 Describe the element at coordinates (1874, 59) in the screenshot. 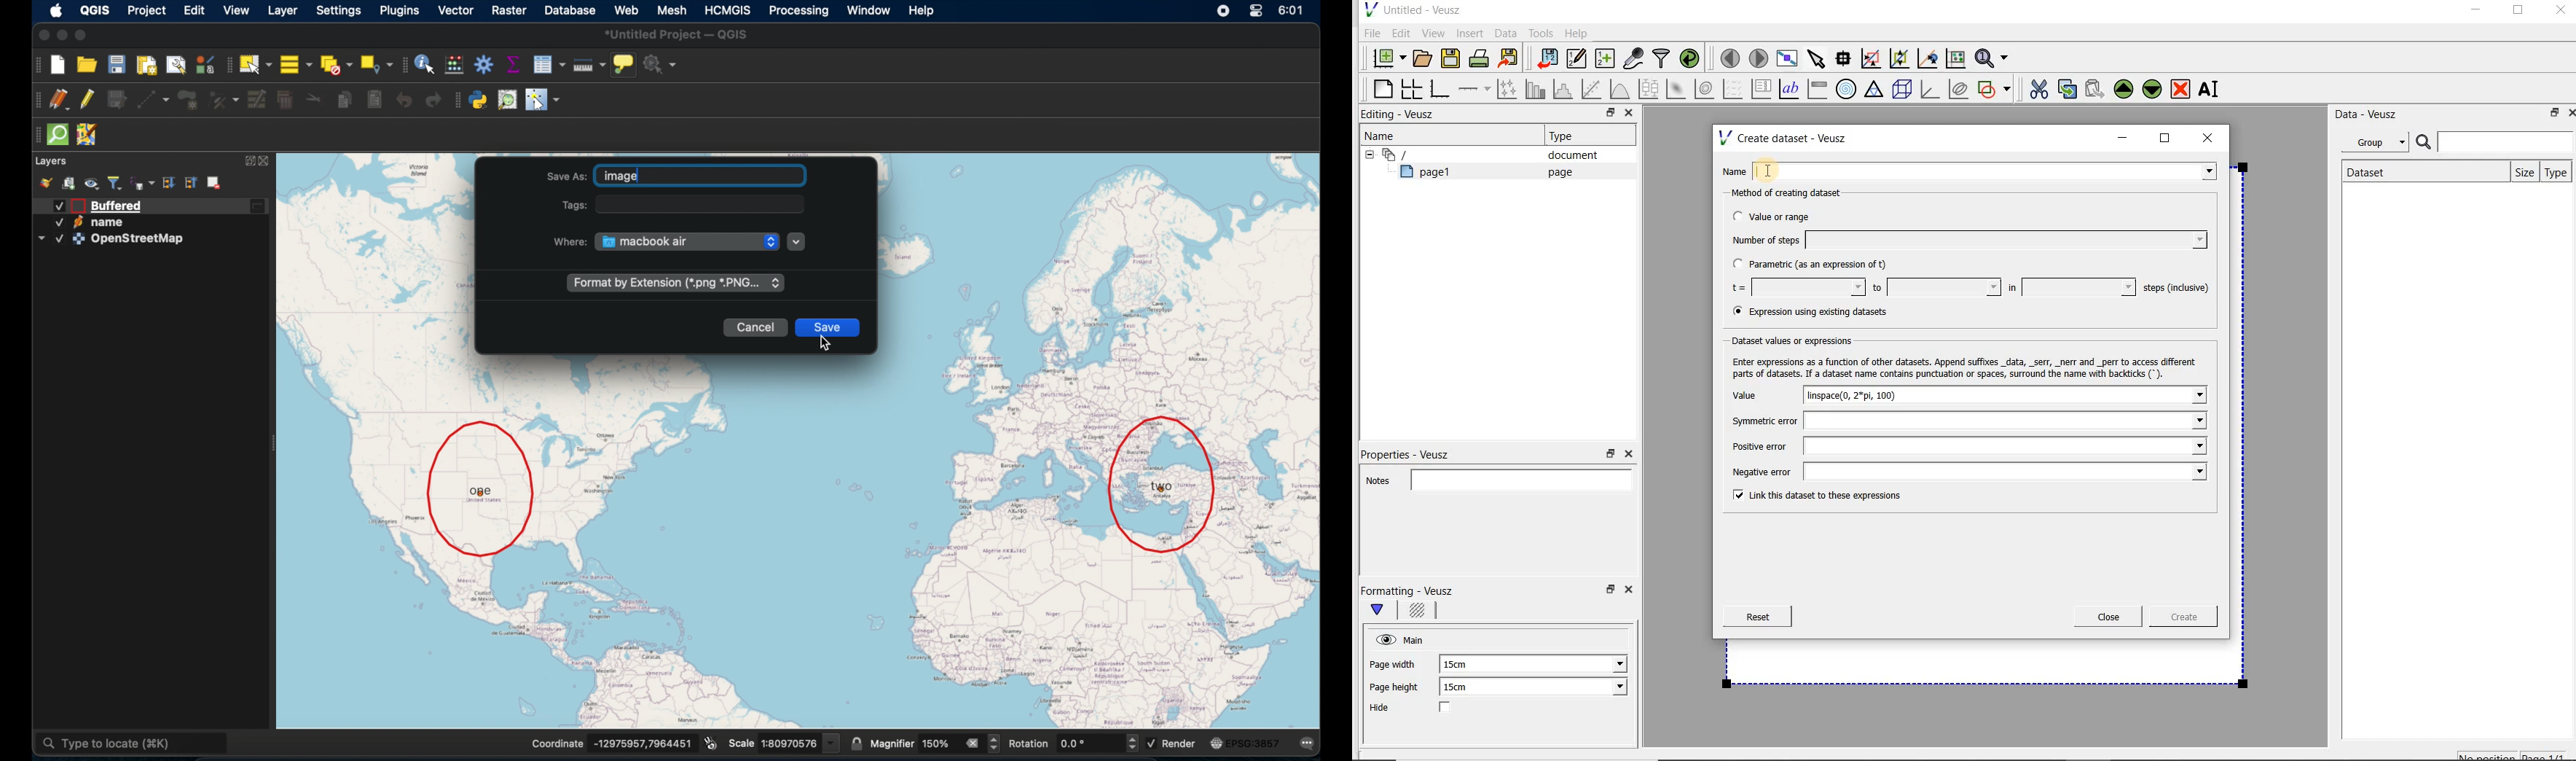

I see `click or draw a rectangle to zoom graph axes` at that location.